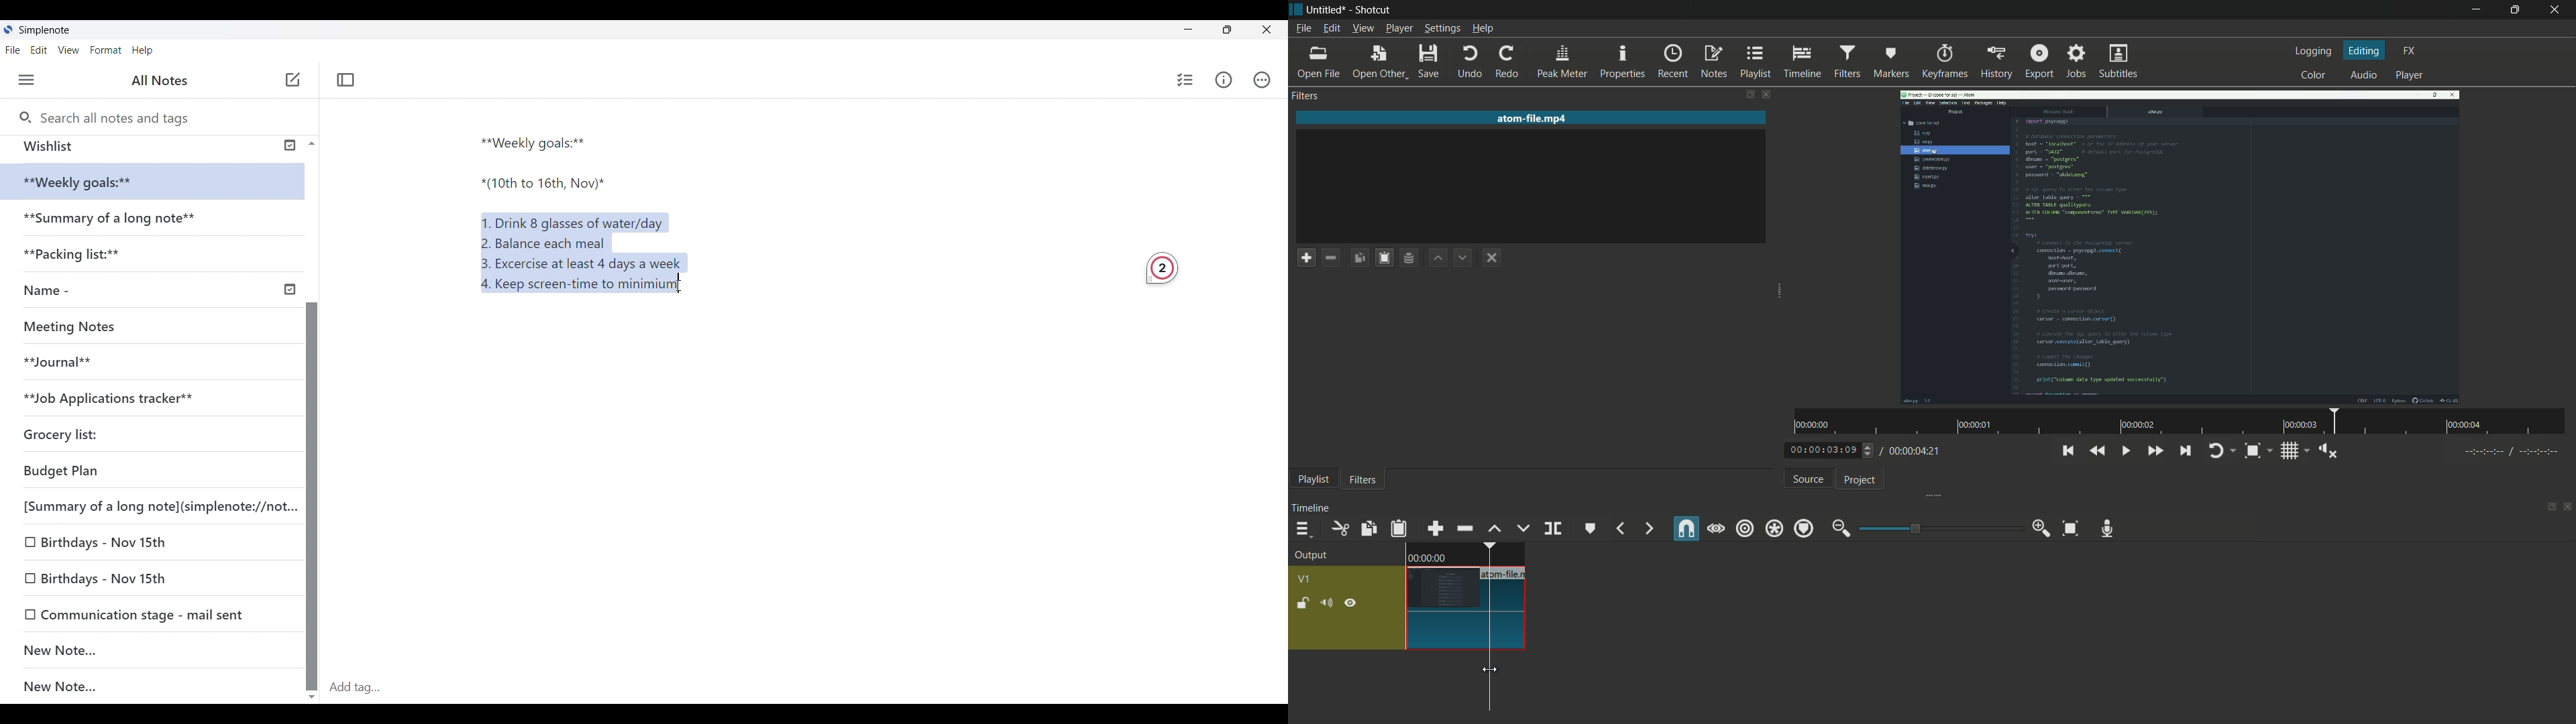 Image resolution: width=2576 pixels, height=728 pixels. Describe the element at coordinates (1492, 259) in the screenshot. I see `deselect the filter` at that location.